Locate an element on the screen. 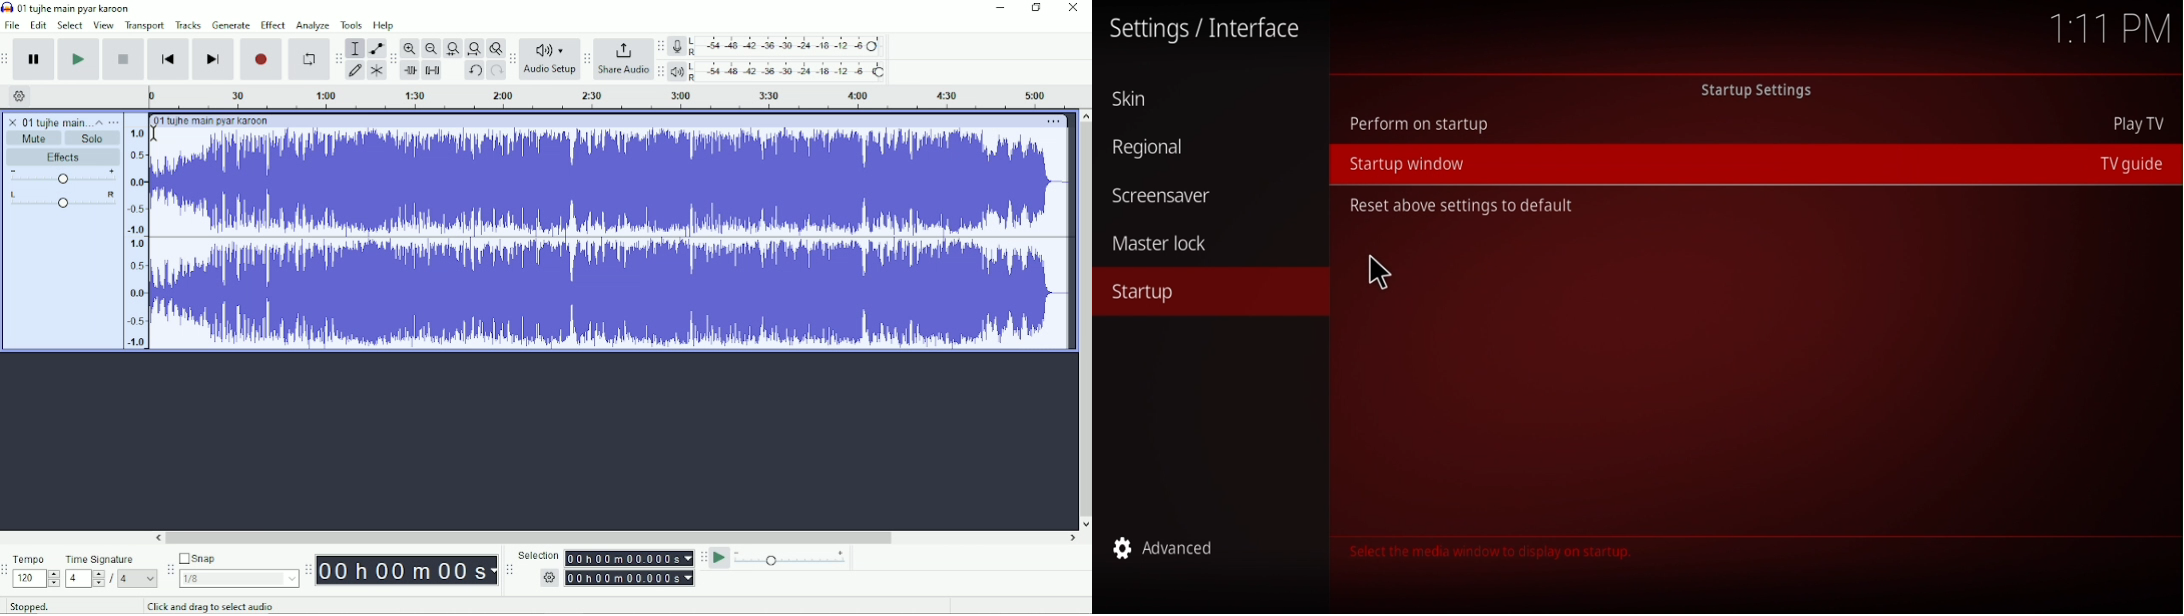  View is located at coordinates (104, 25).